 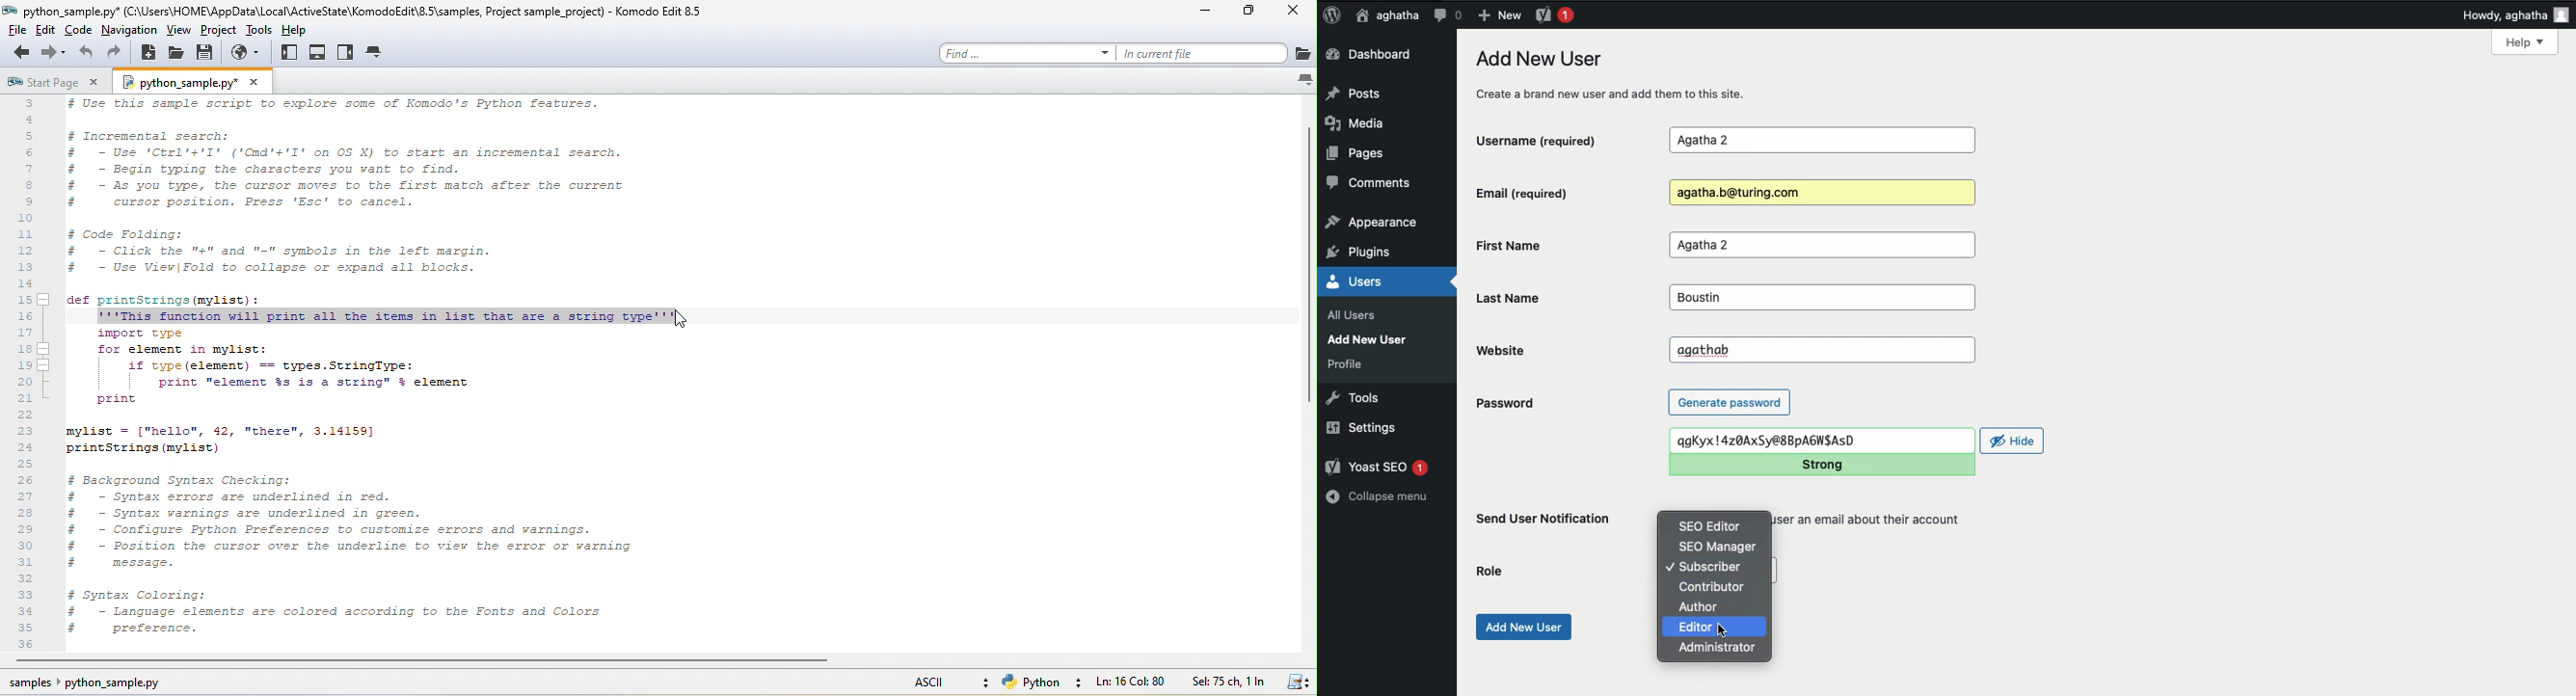 What do you see at coordinates (41, 84) in the screenshot?
I see `start page` at bounding box center [41, 84].